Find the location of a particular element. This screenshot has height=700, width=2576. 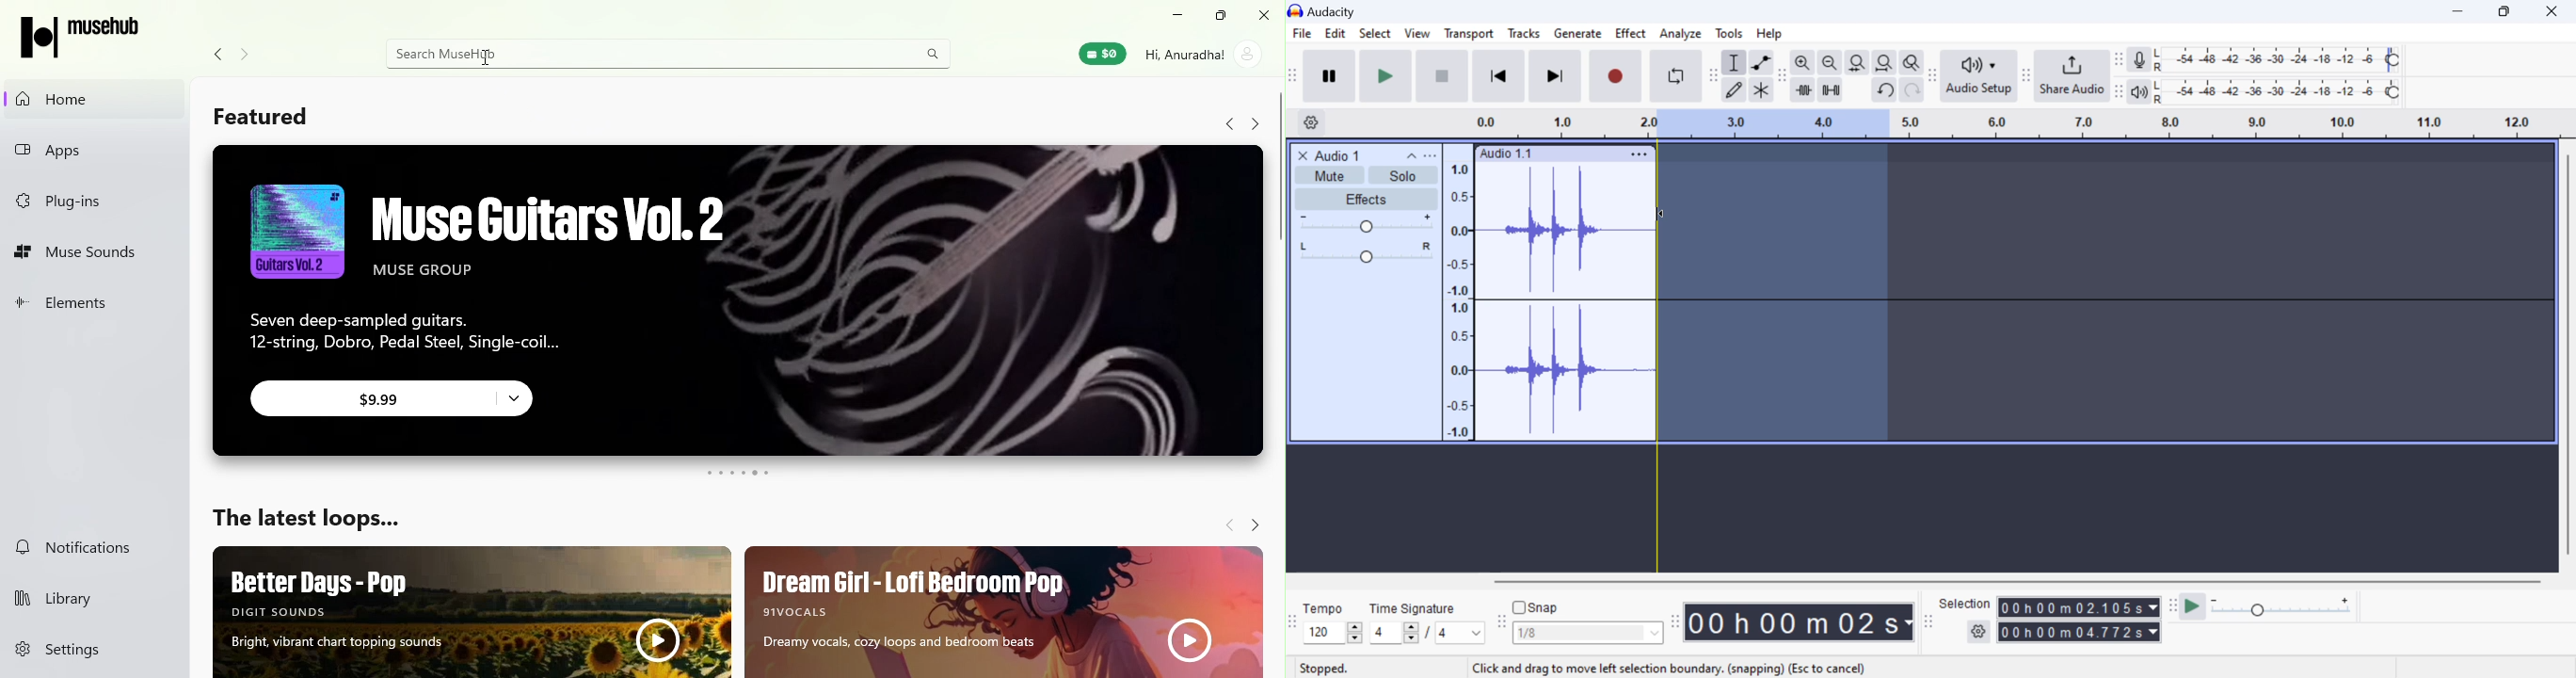

settings is located at coordinates (1980, 632).